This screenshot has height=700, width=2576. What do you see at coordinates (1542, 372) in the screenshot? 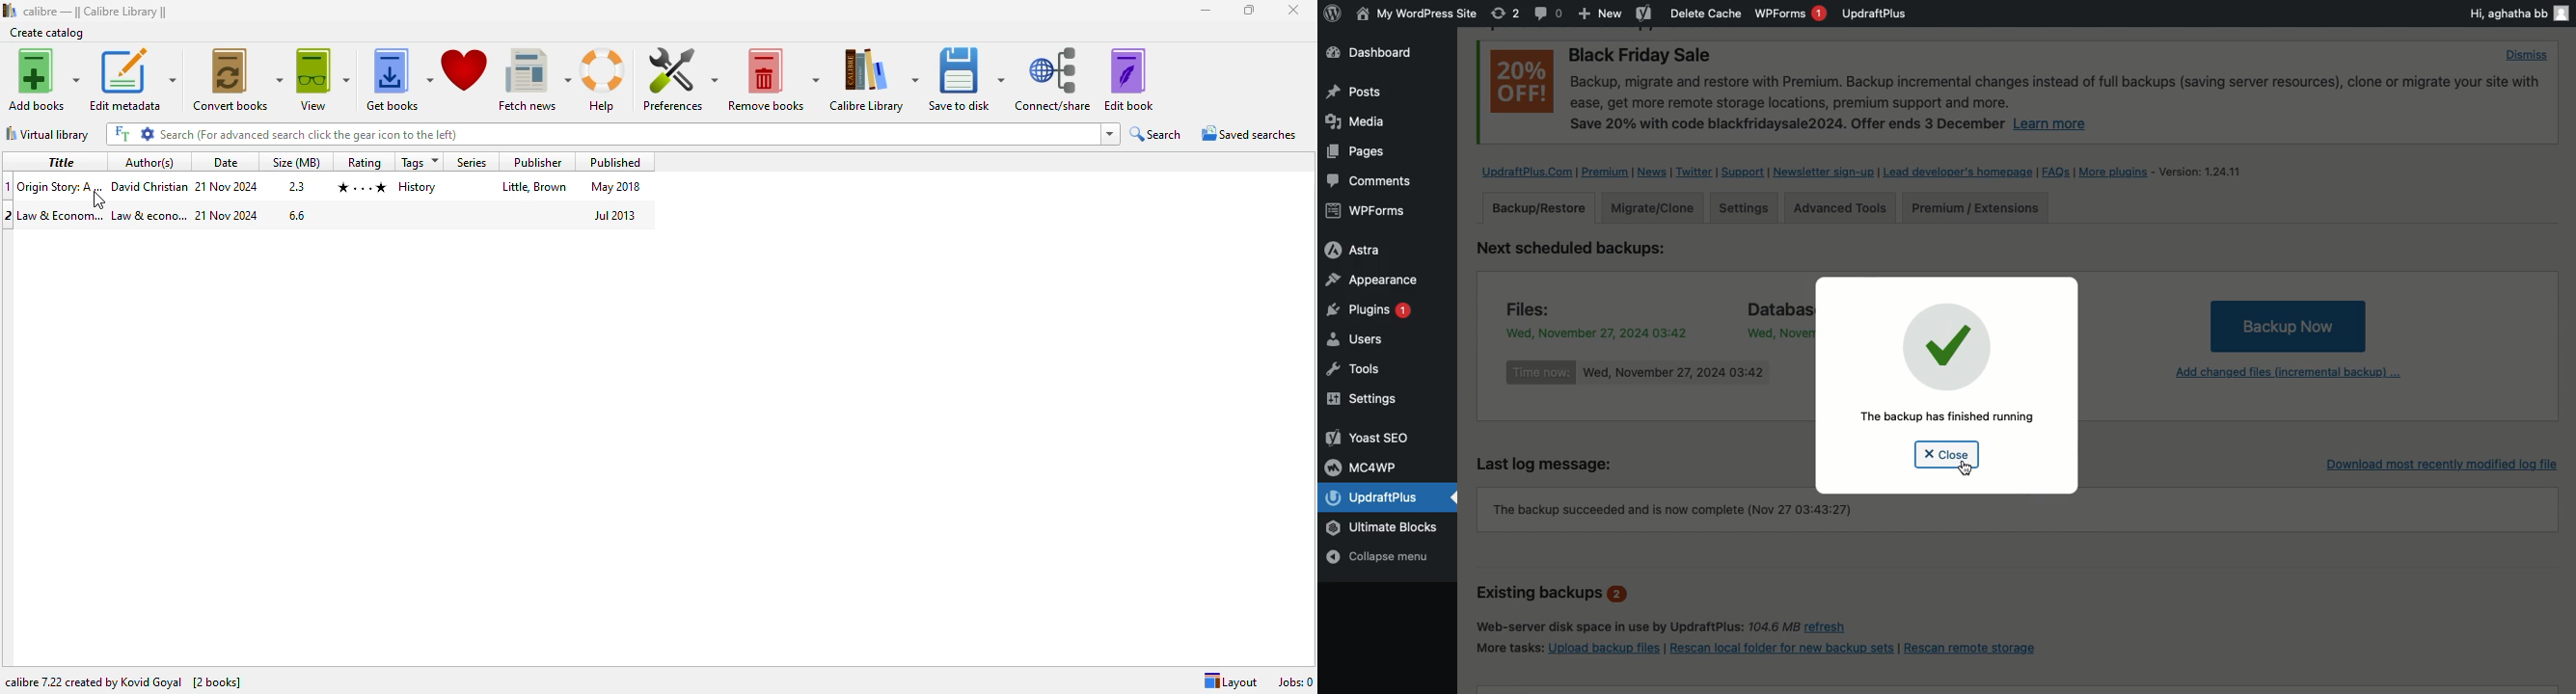
I see `Time now:` at bounding box center [1542, 372].